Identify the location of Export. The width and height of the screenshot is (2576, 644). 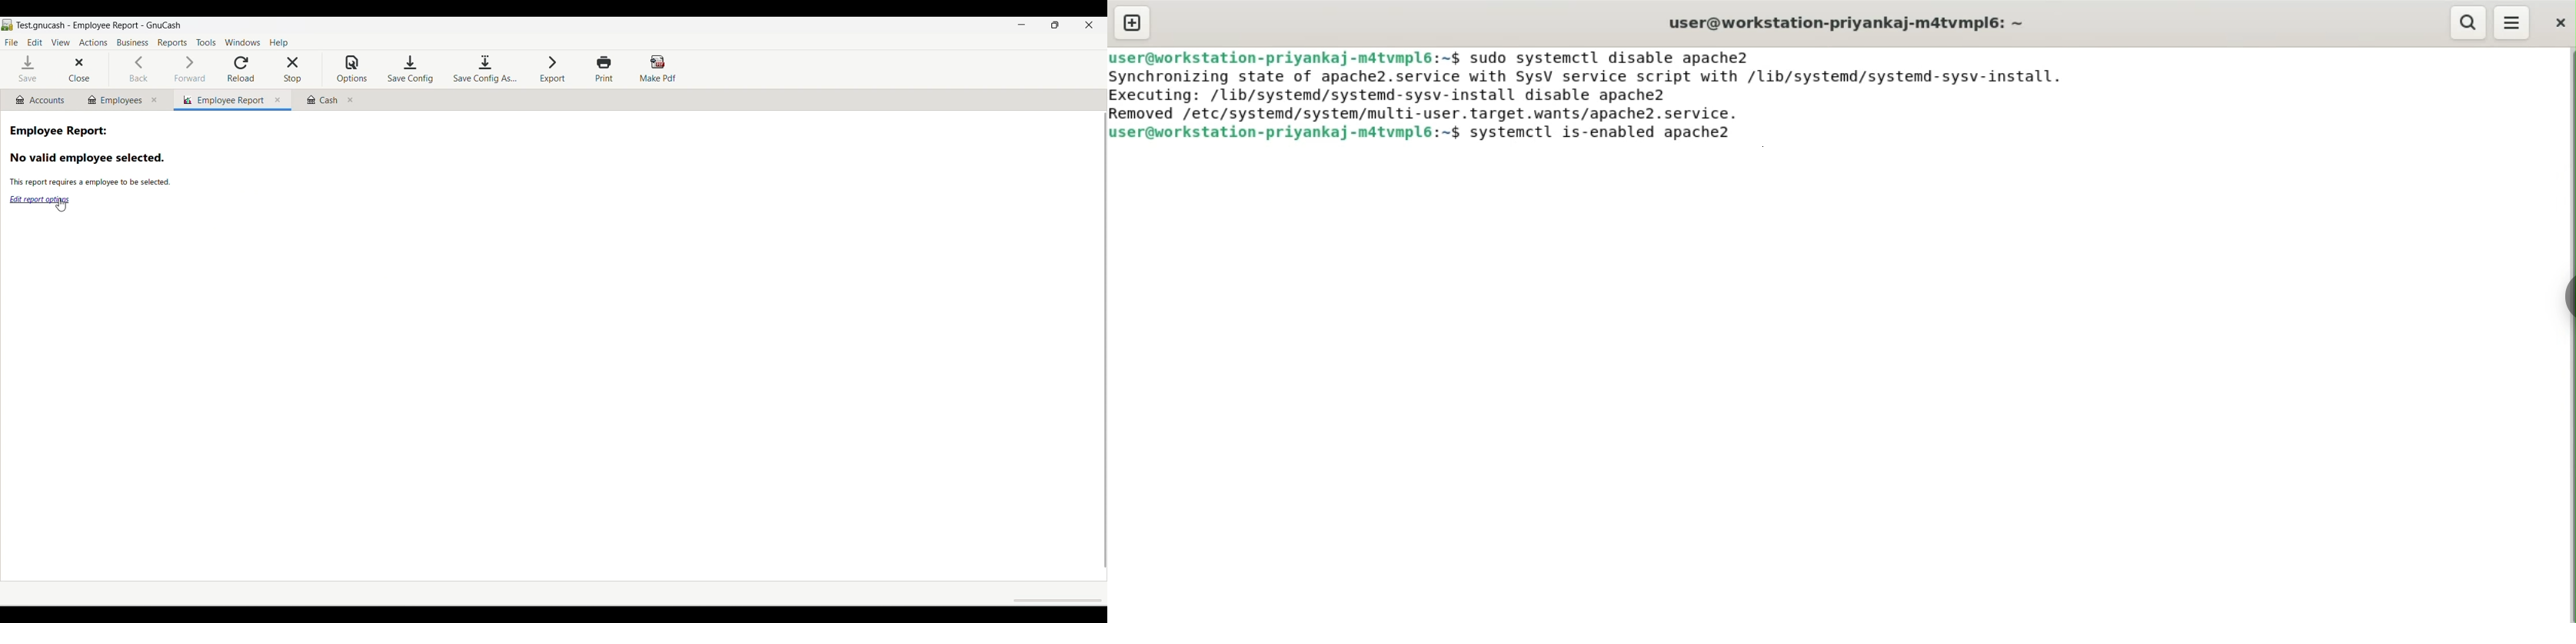
(552, 69).